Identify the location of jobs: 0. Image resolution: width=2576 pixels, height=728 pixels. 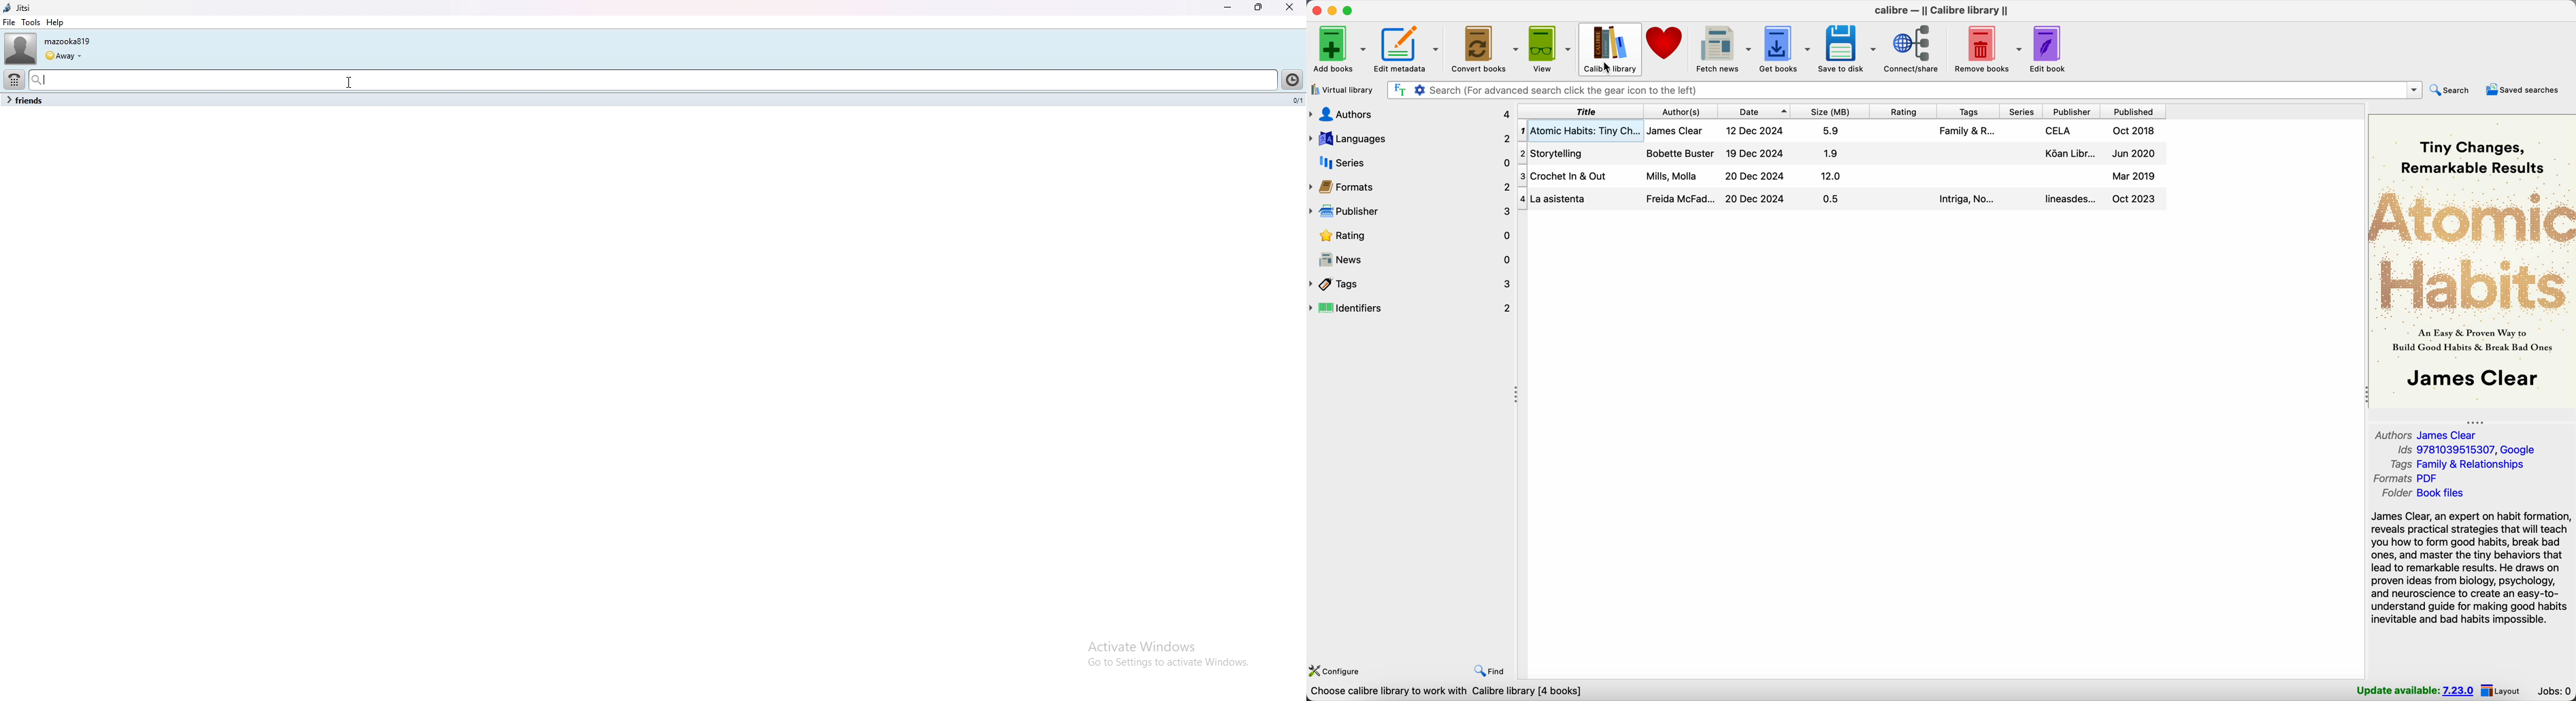
(2552, 690).